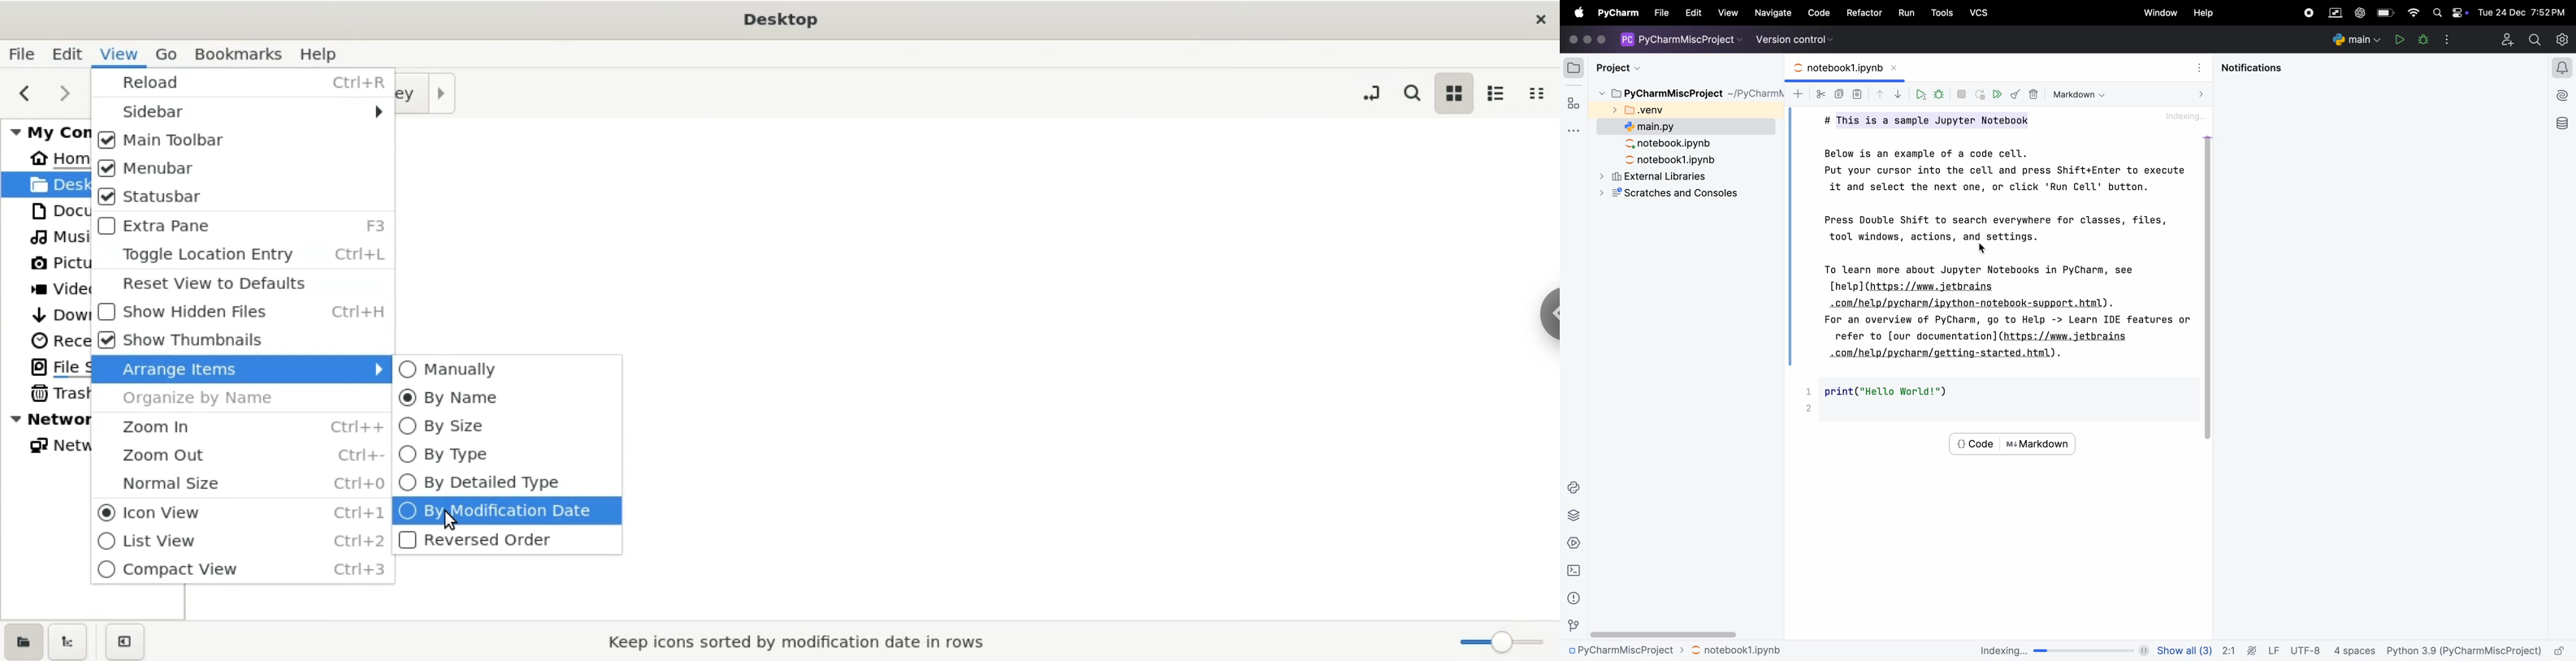  Describe the element at coordinates (1999, 93) in the screenshot. I see `run` at that location.